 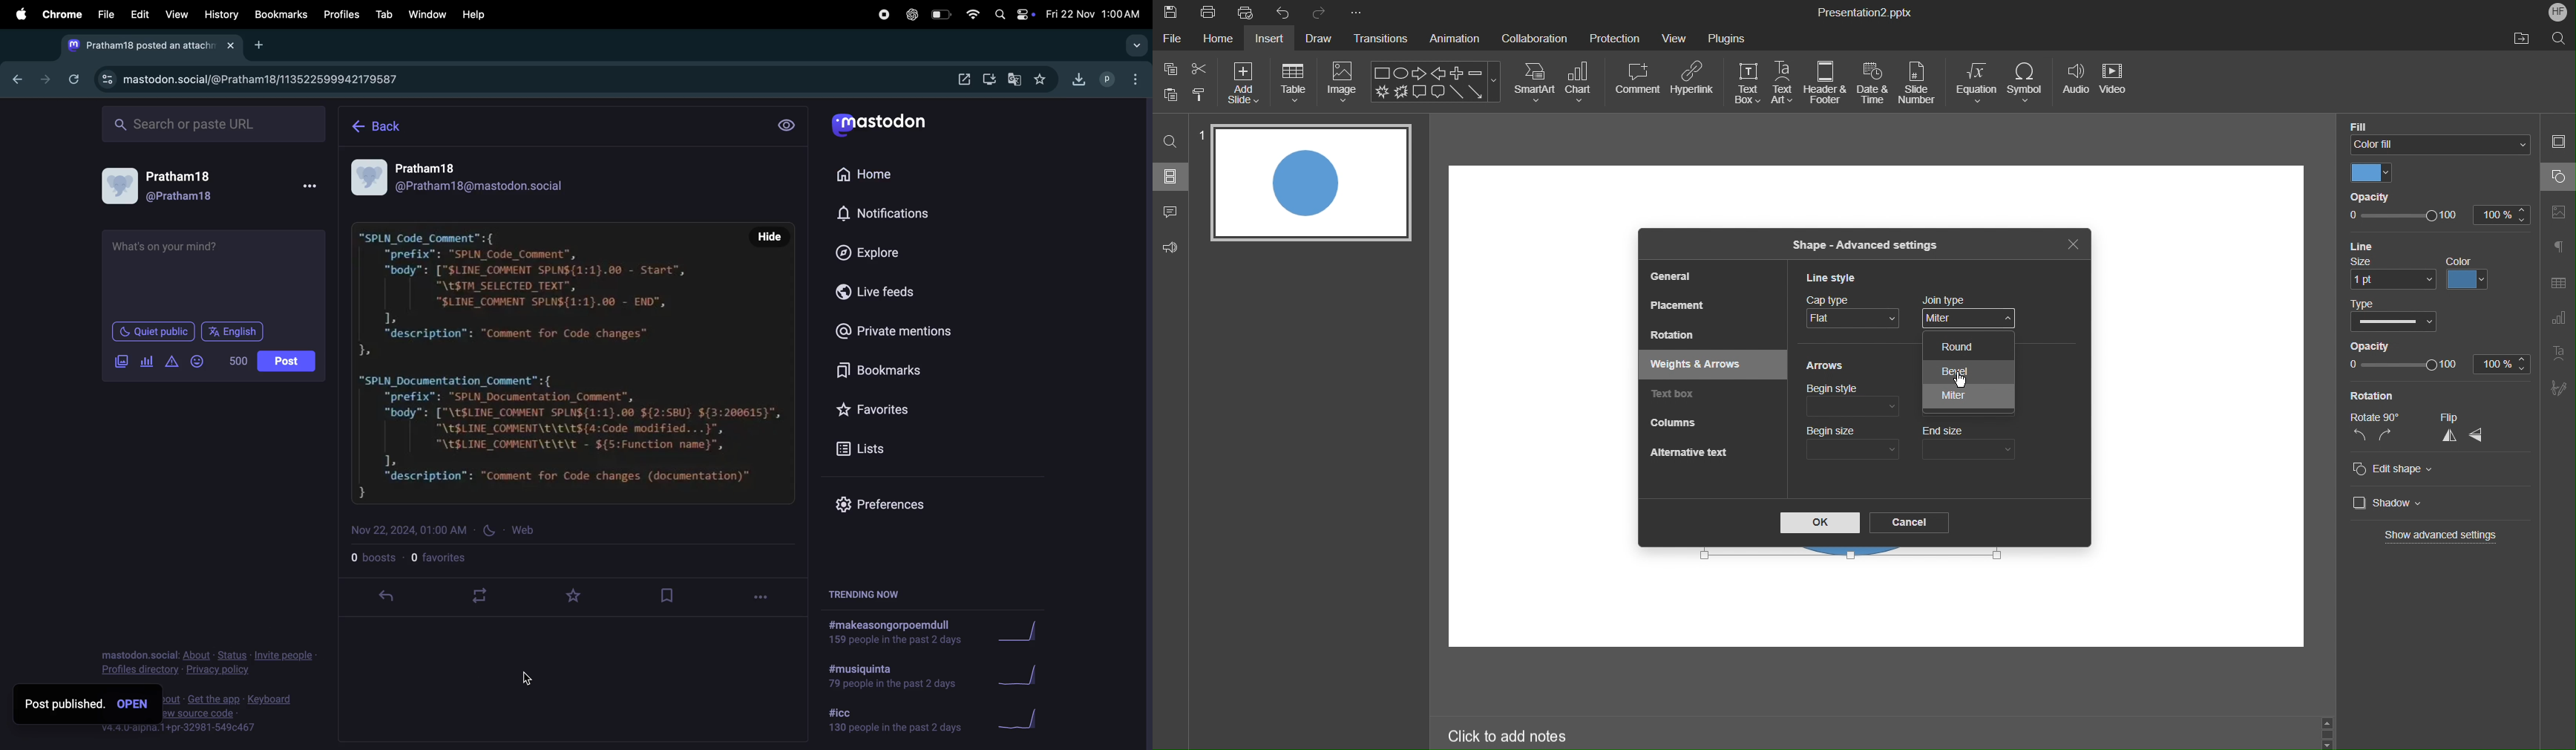 I want to click on , so click(x=340, y=16).